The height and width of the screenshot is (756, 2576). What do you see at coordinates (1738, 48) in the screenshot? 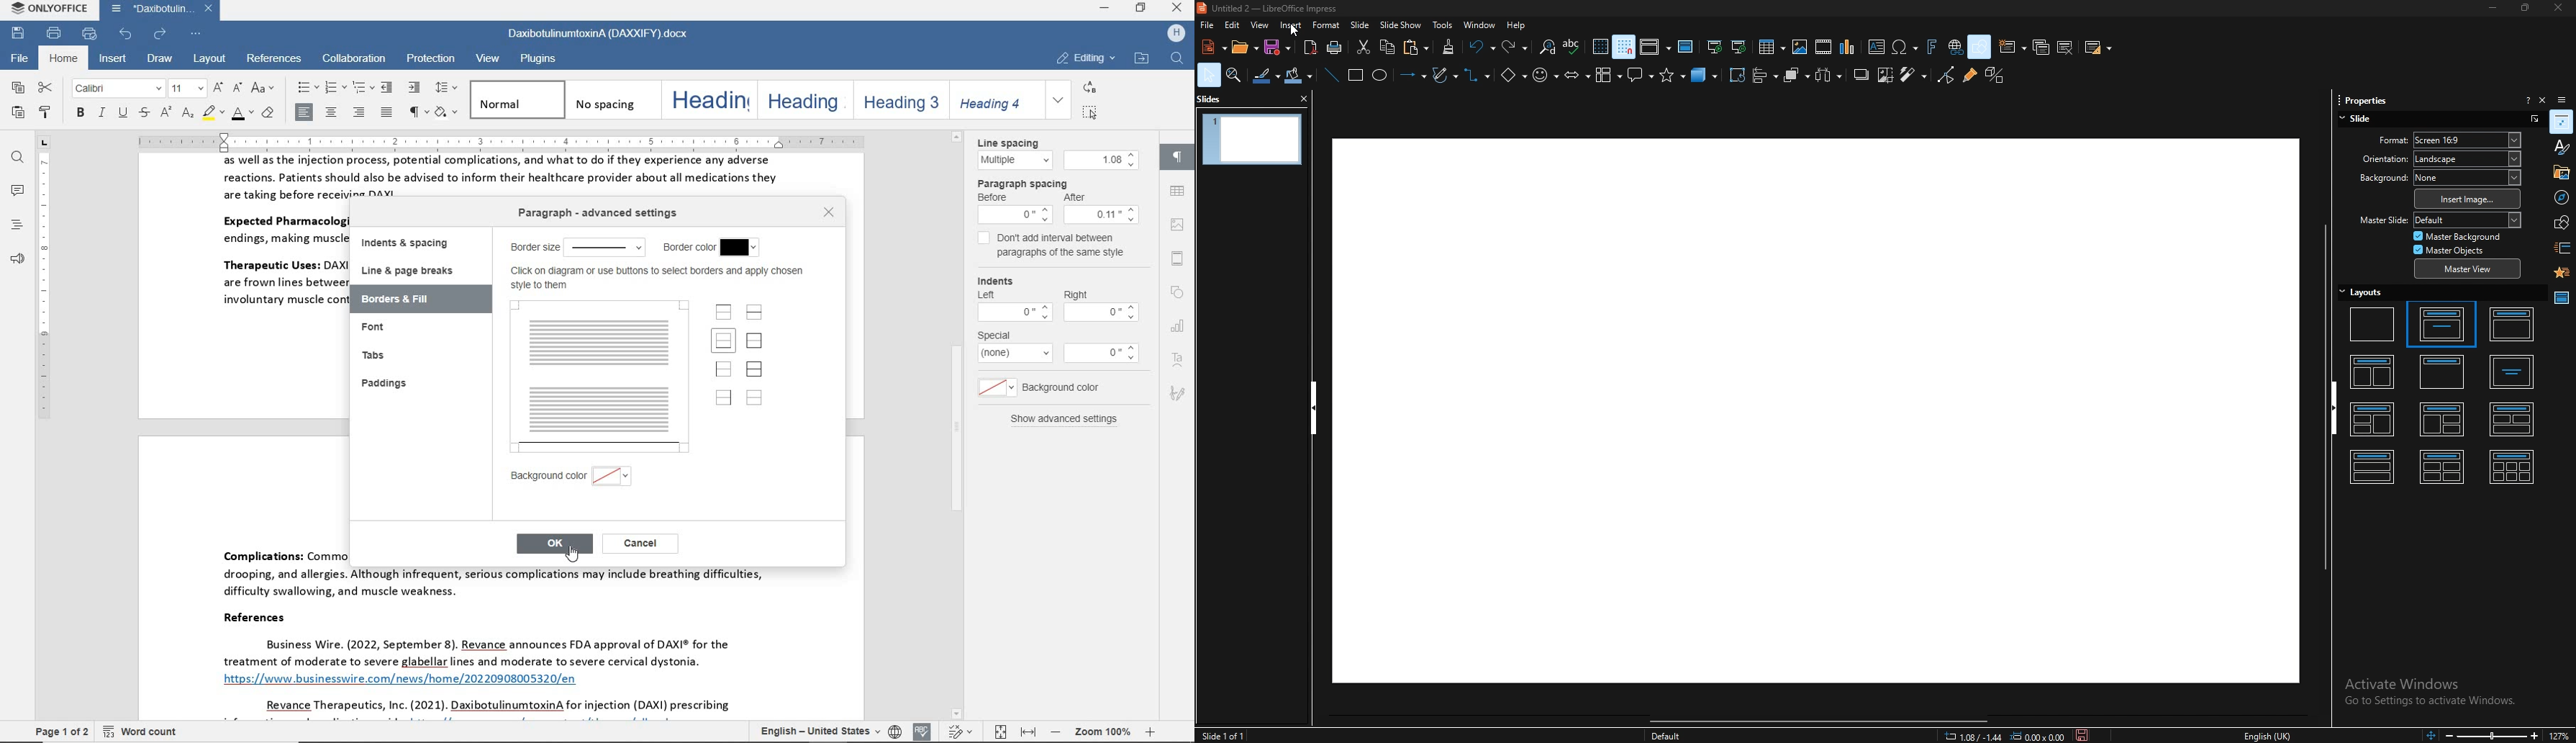
I see `start from current slide` at bounding box center [1738, 48].